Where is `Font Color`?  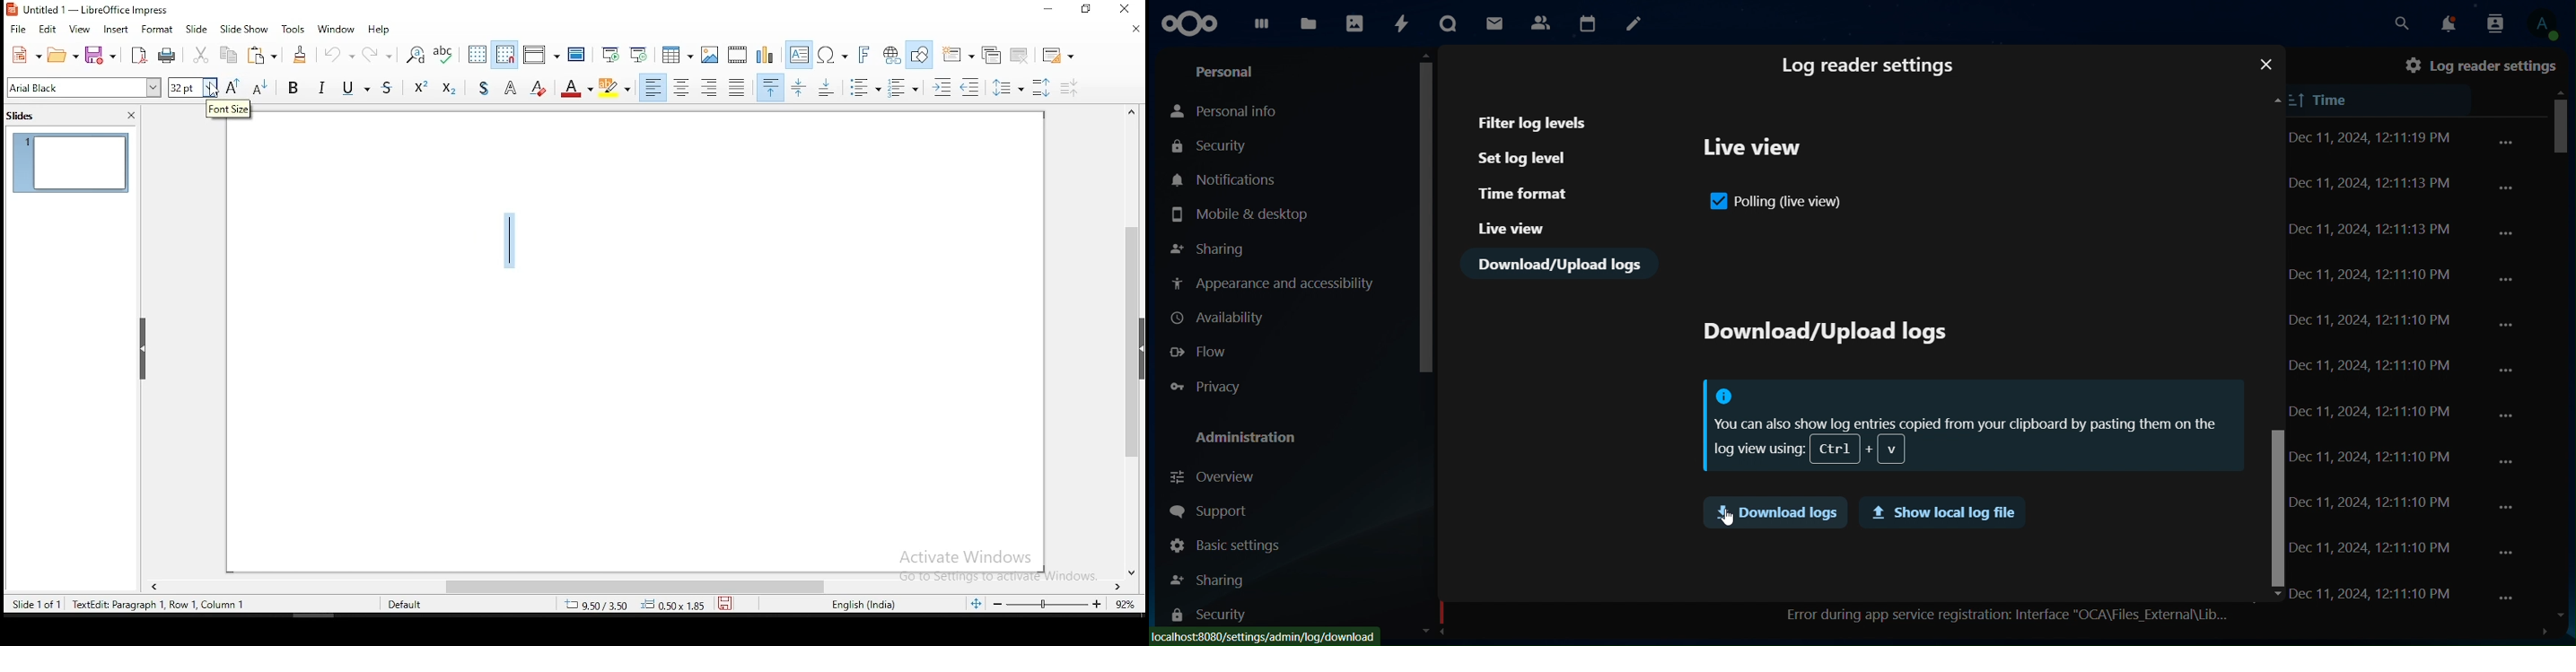 Font Color is located at coordinates (576, 87).